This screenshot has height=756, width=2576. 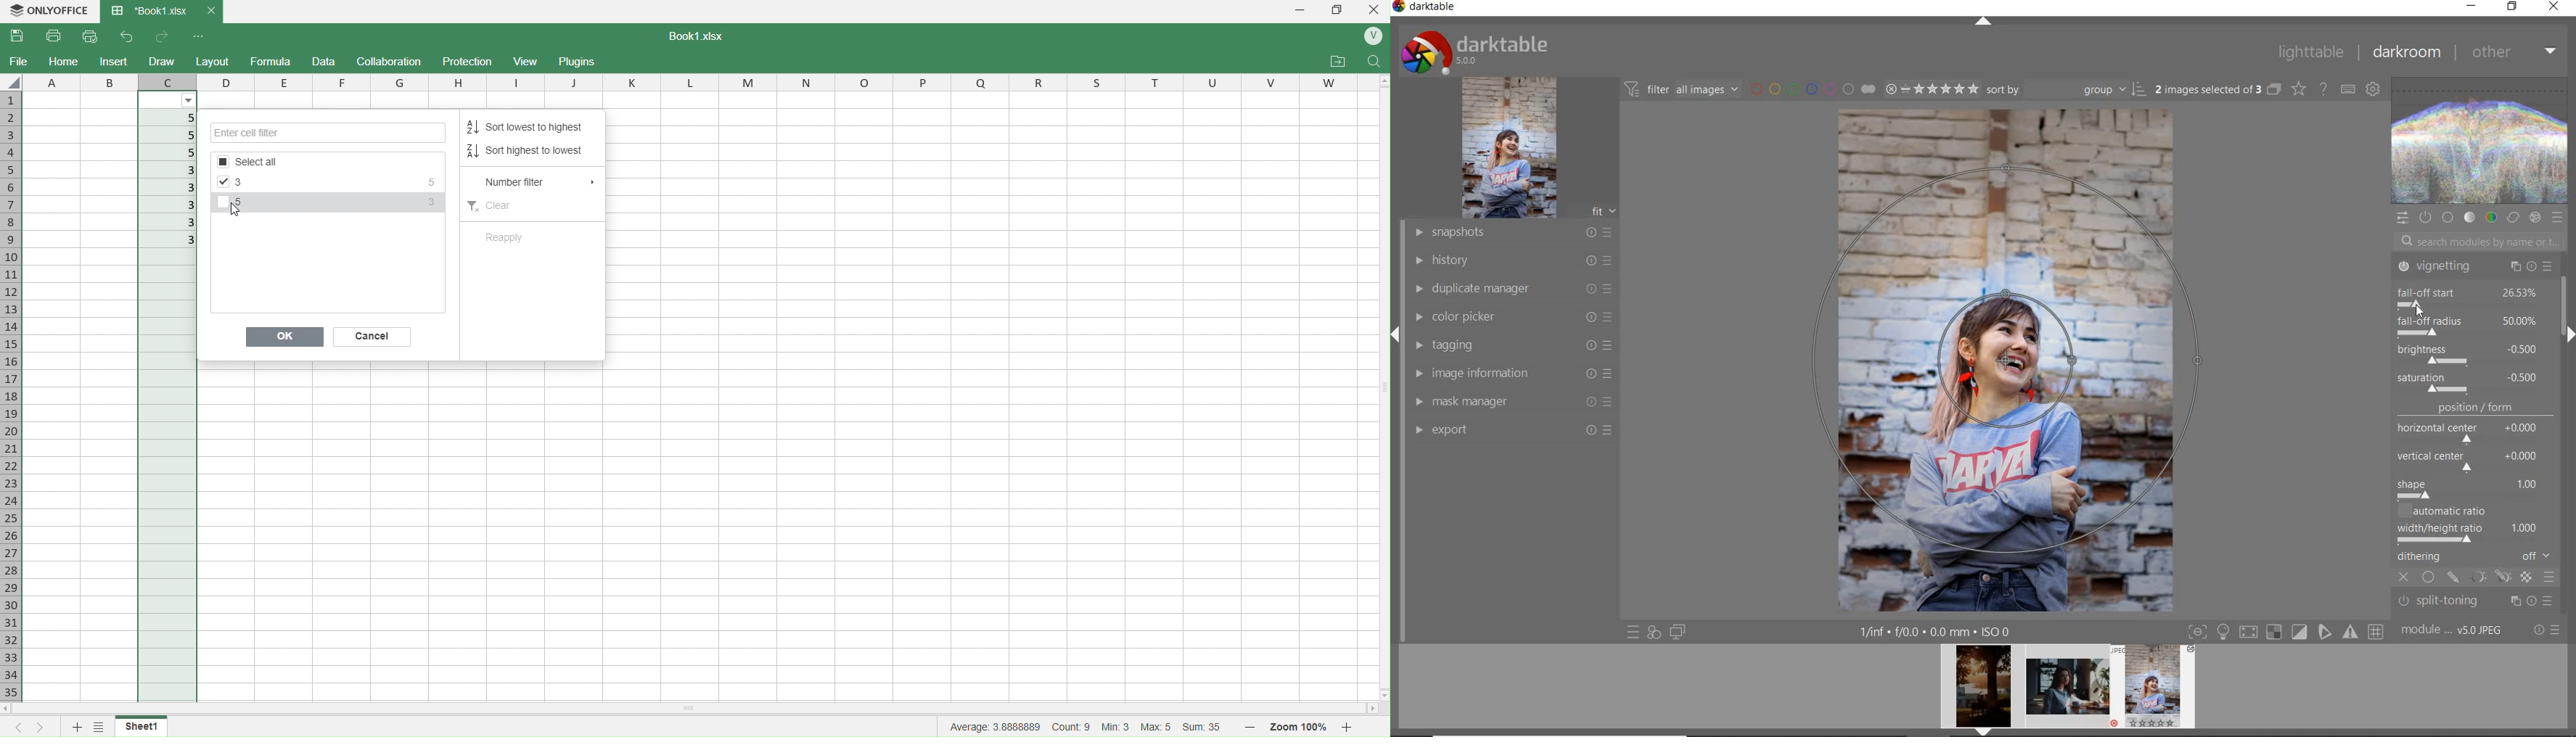 I want to click on Sort highest to lowest, so click(x=529, y=150).